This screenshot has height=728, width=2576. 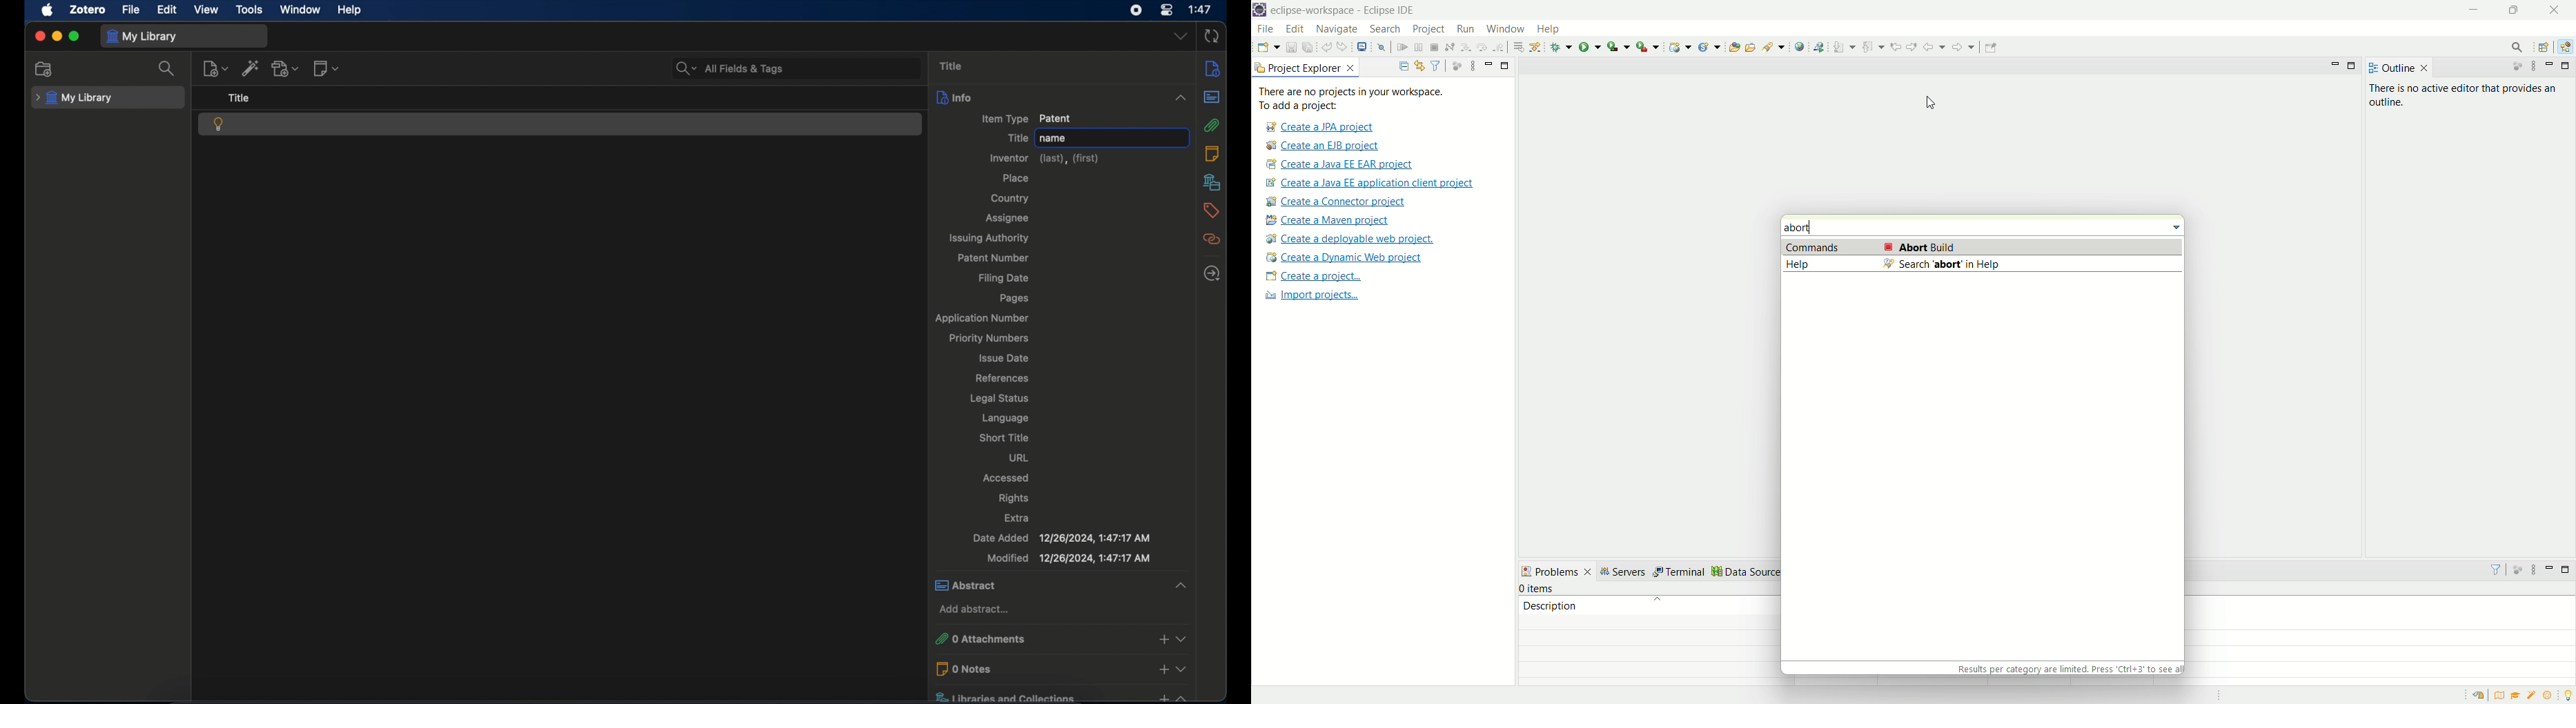 I want to click on Pin editor, so click(x=1993, y=48).